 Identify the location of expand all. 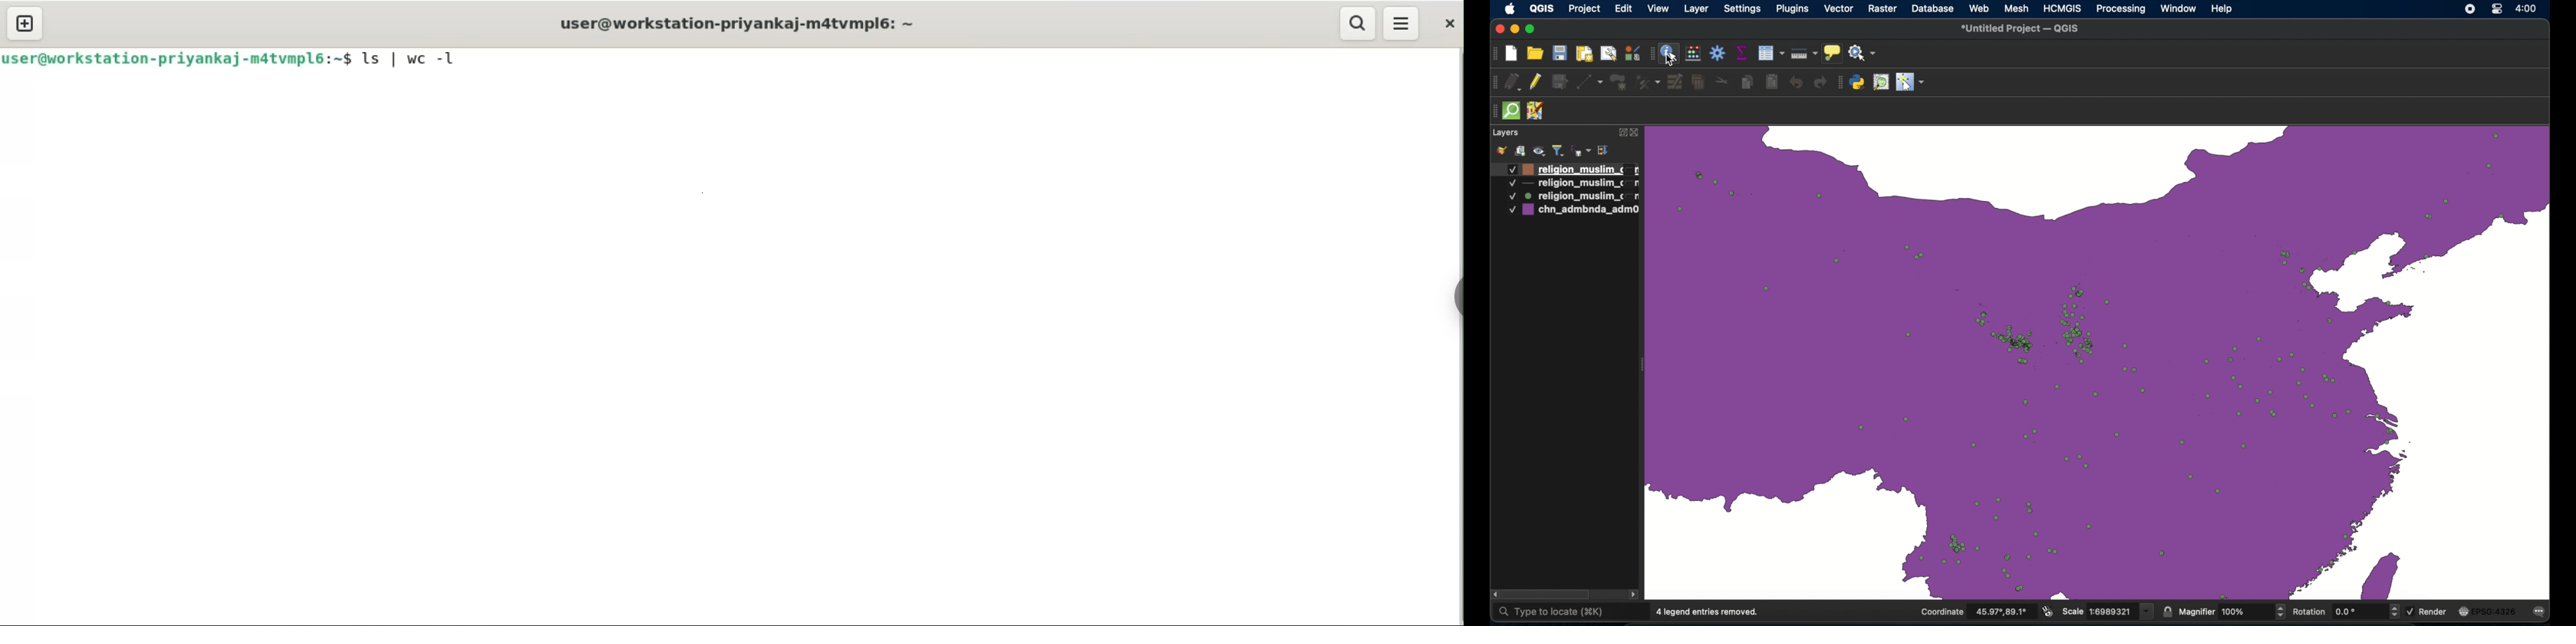
(1604, 151).